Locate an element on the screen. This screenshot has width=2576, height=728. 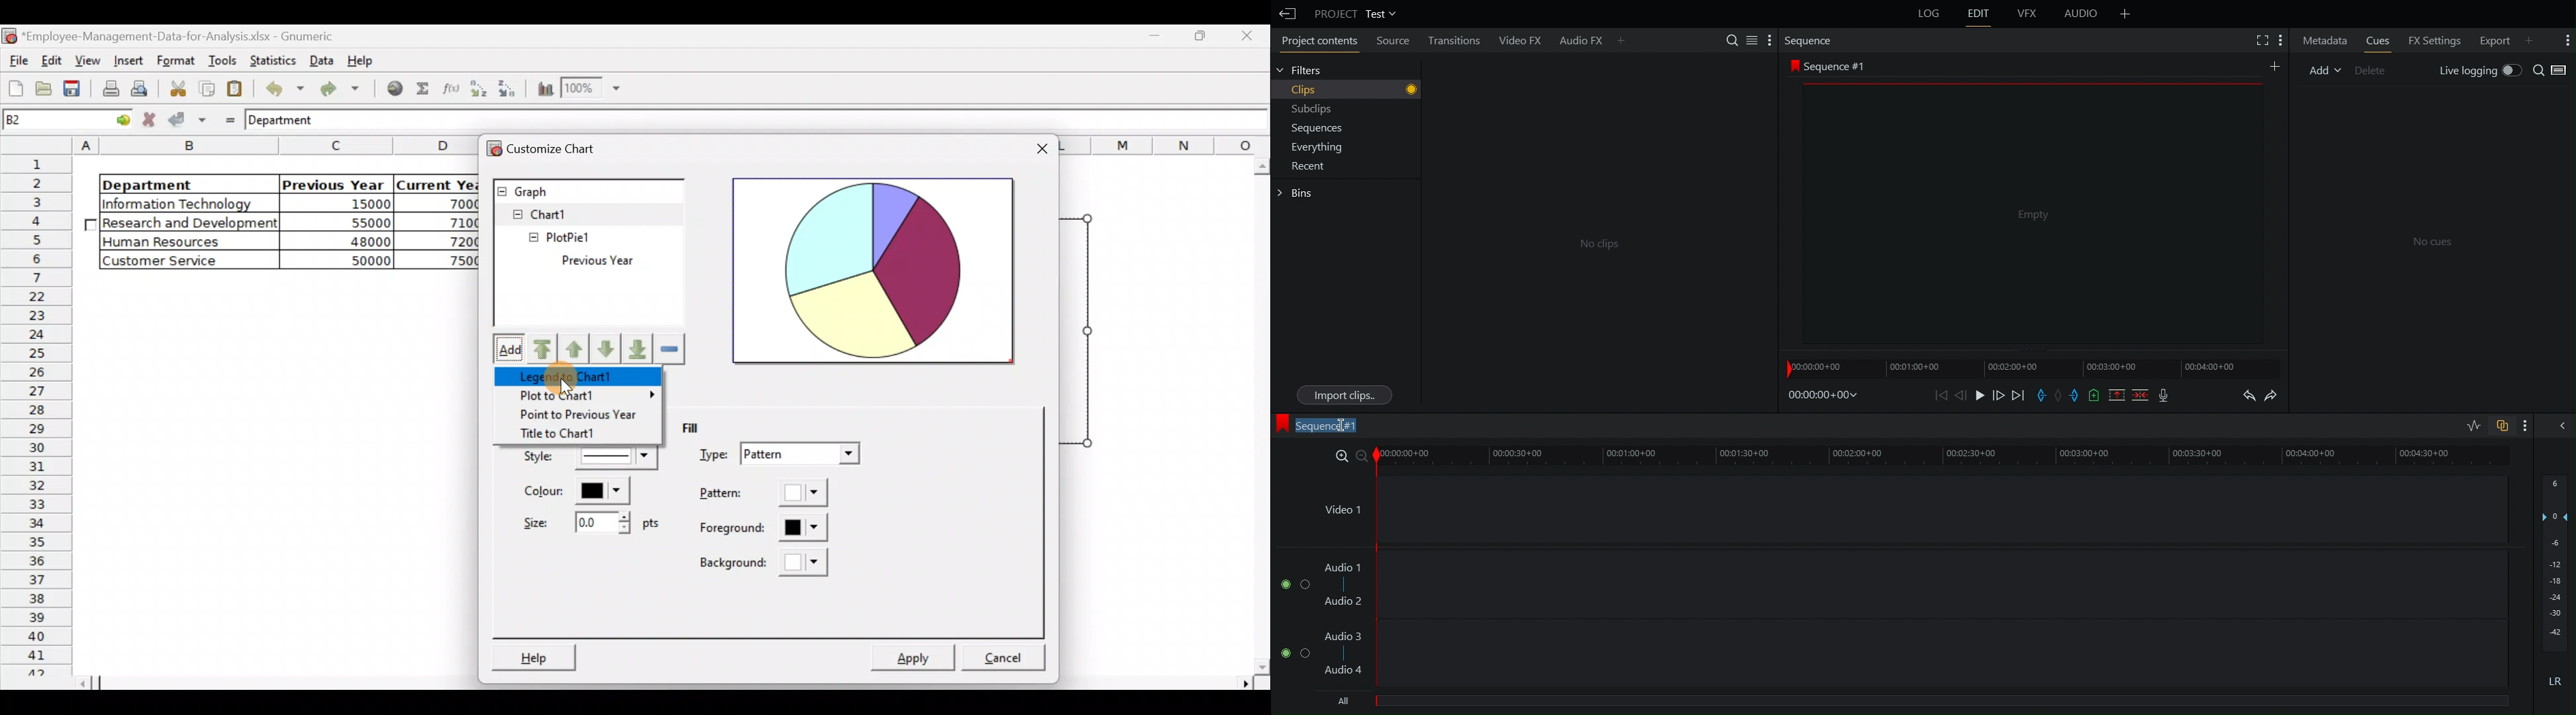
Metadata is located at coordinates (2323, 40).